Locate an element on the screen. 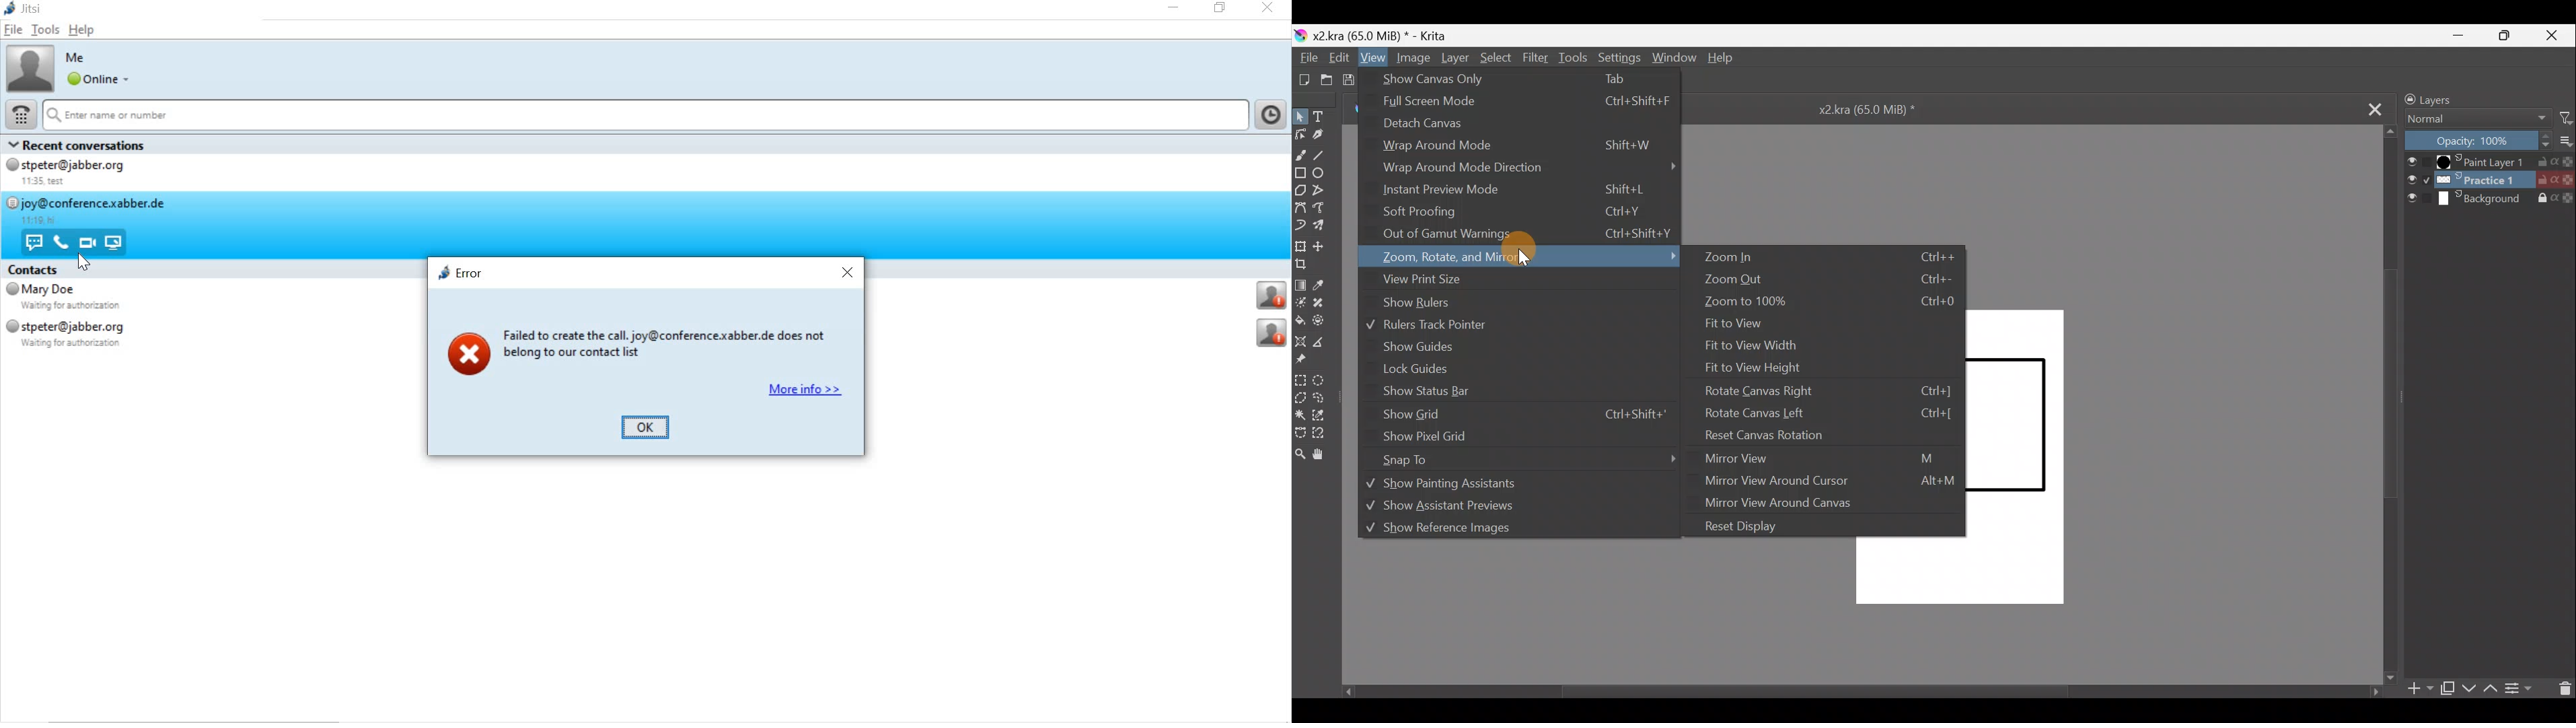  Draw a gradient is located at coordinates (1302, 284).